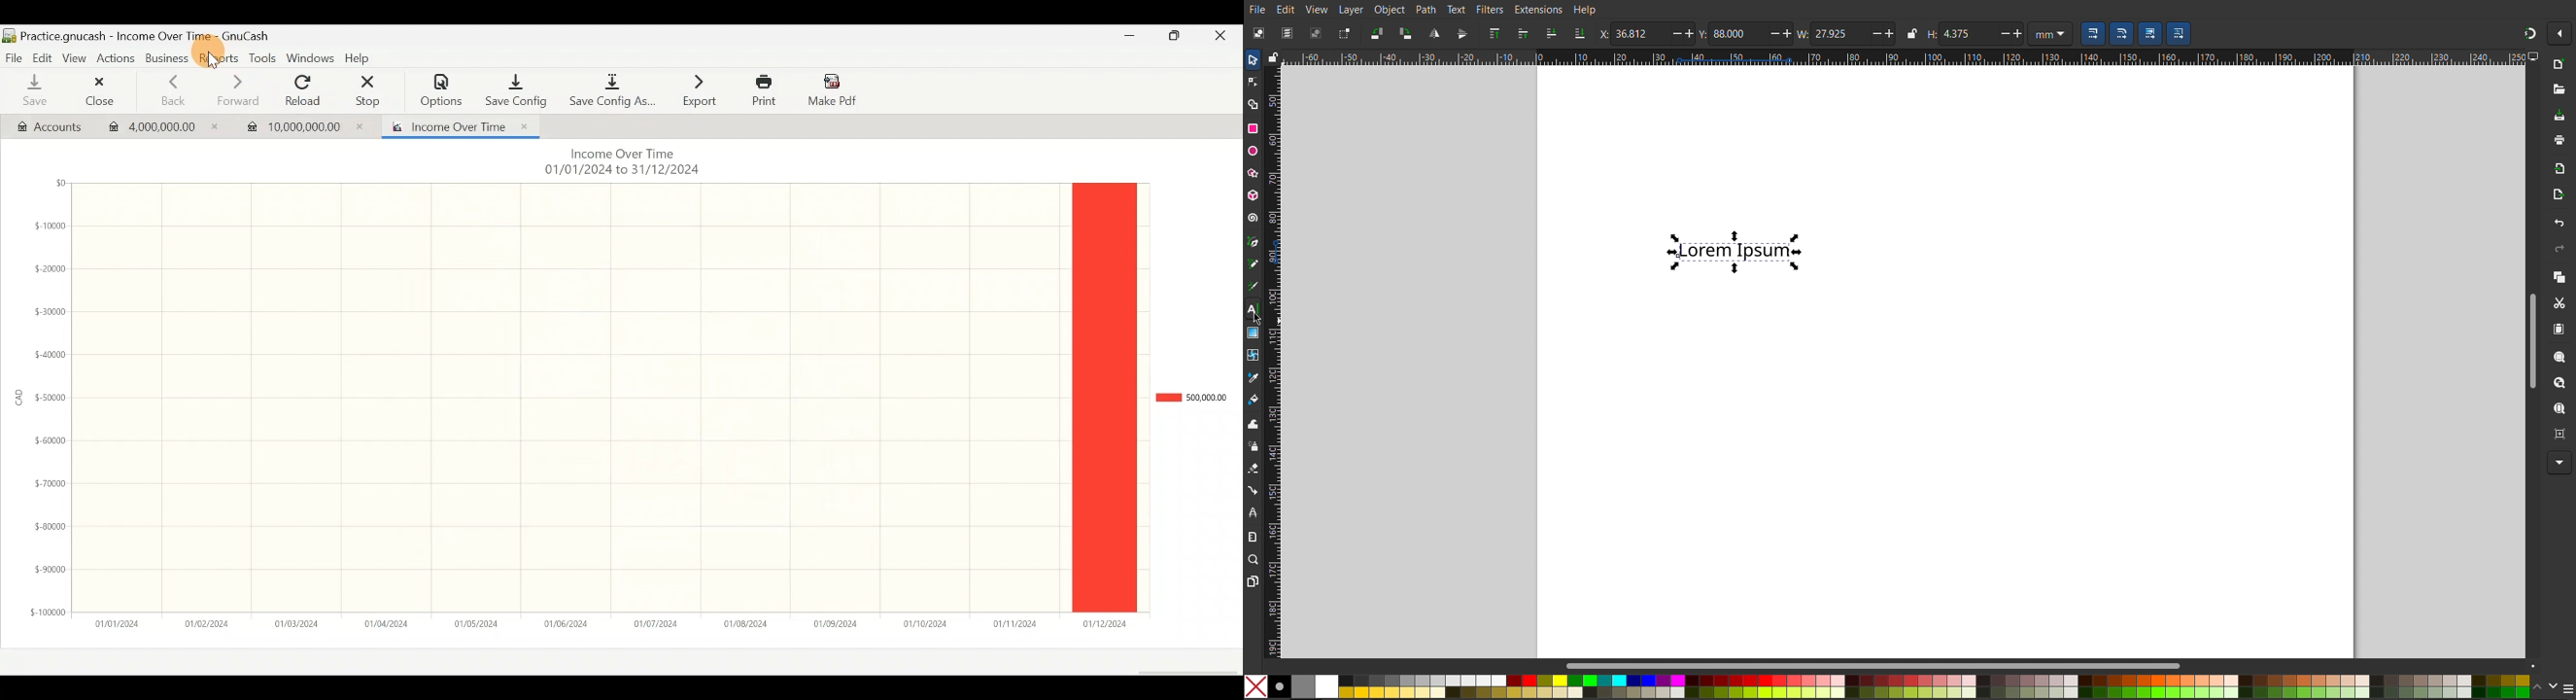 The image size is (2576, 700). Describe the element at coordinates (1494, 34) in the screenshot. I see `Raise selection to the top` at that location.